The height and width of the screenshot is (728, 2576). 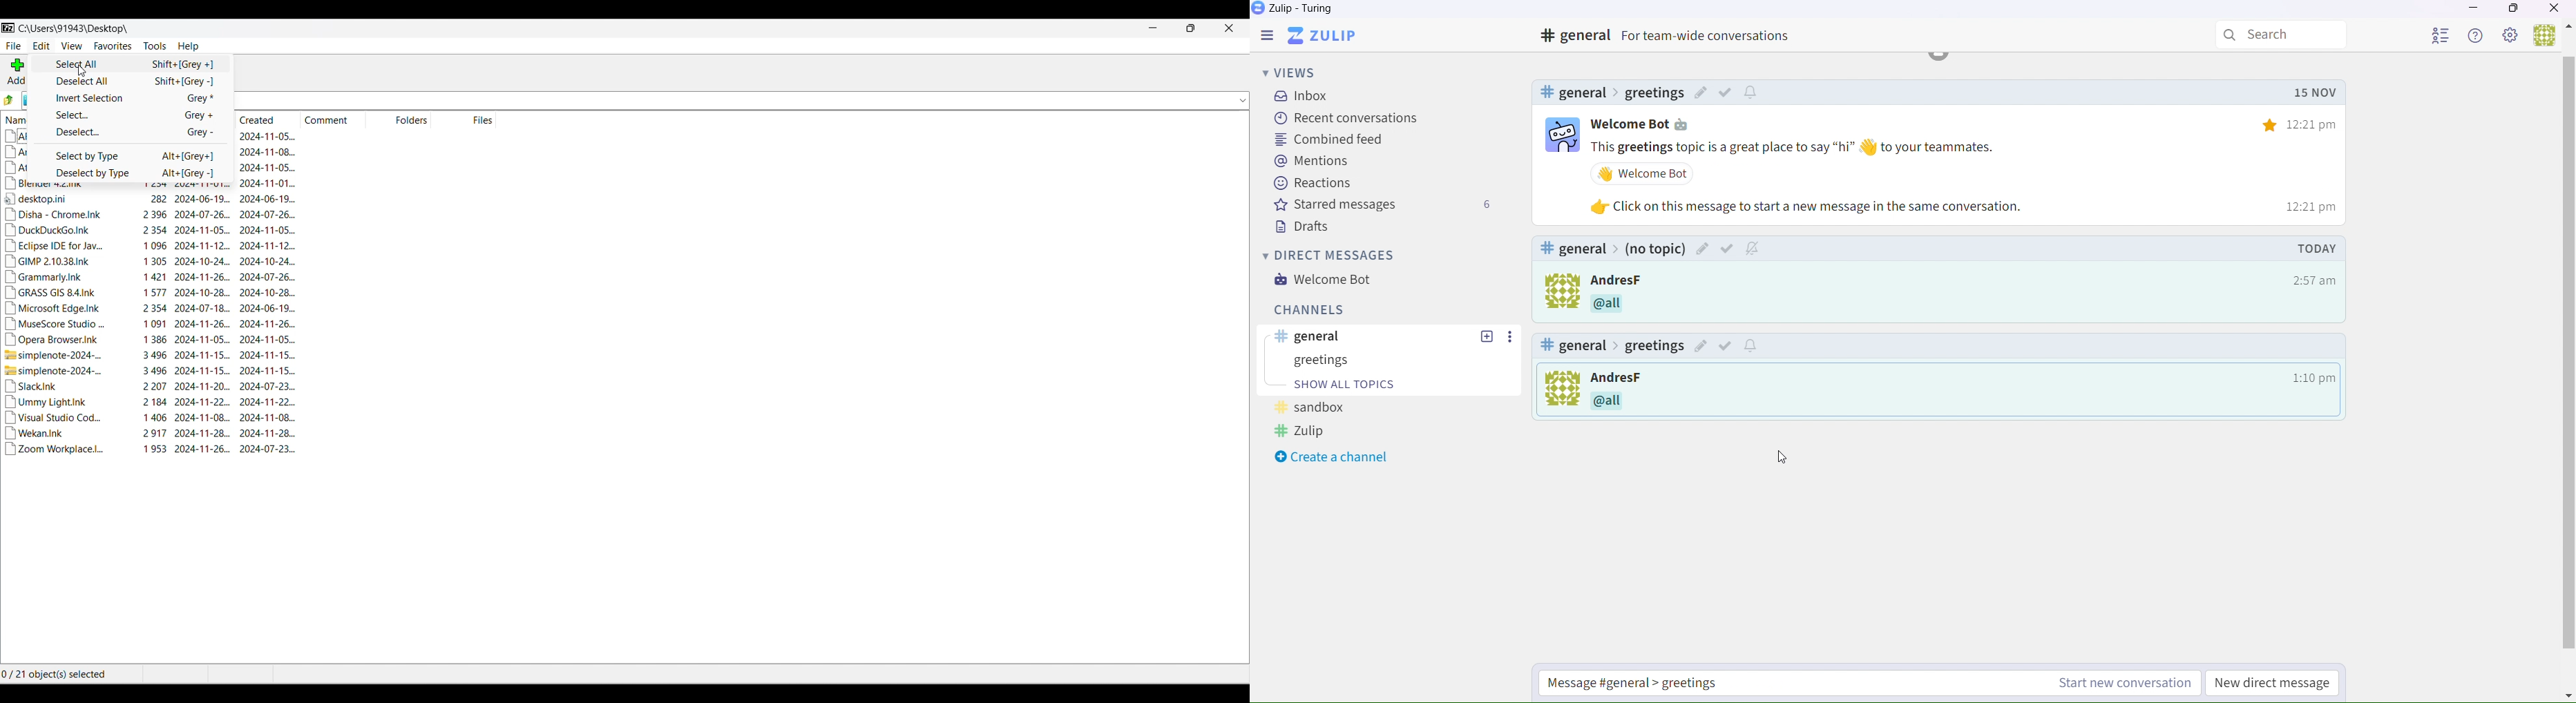 I want to click on 12:21 pm, so click(x=2304, y=206).